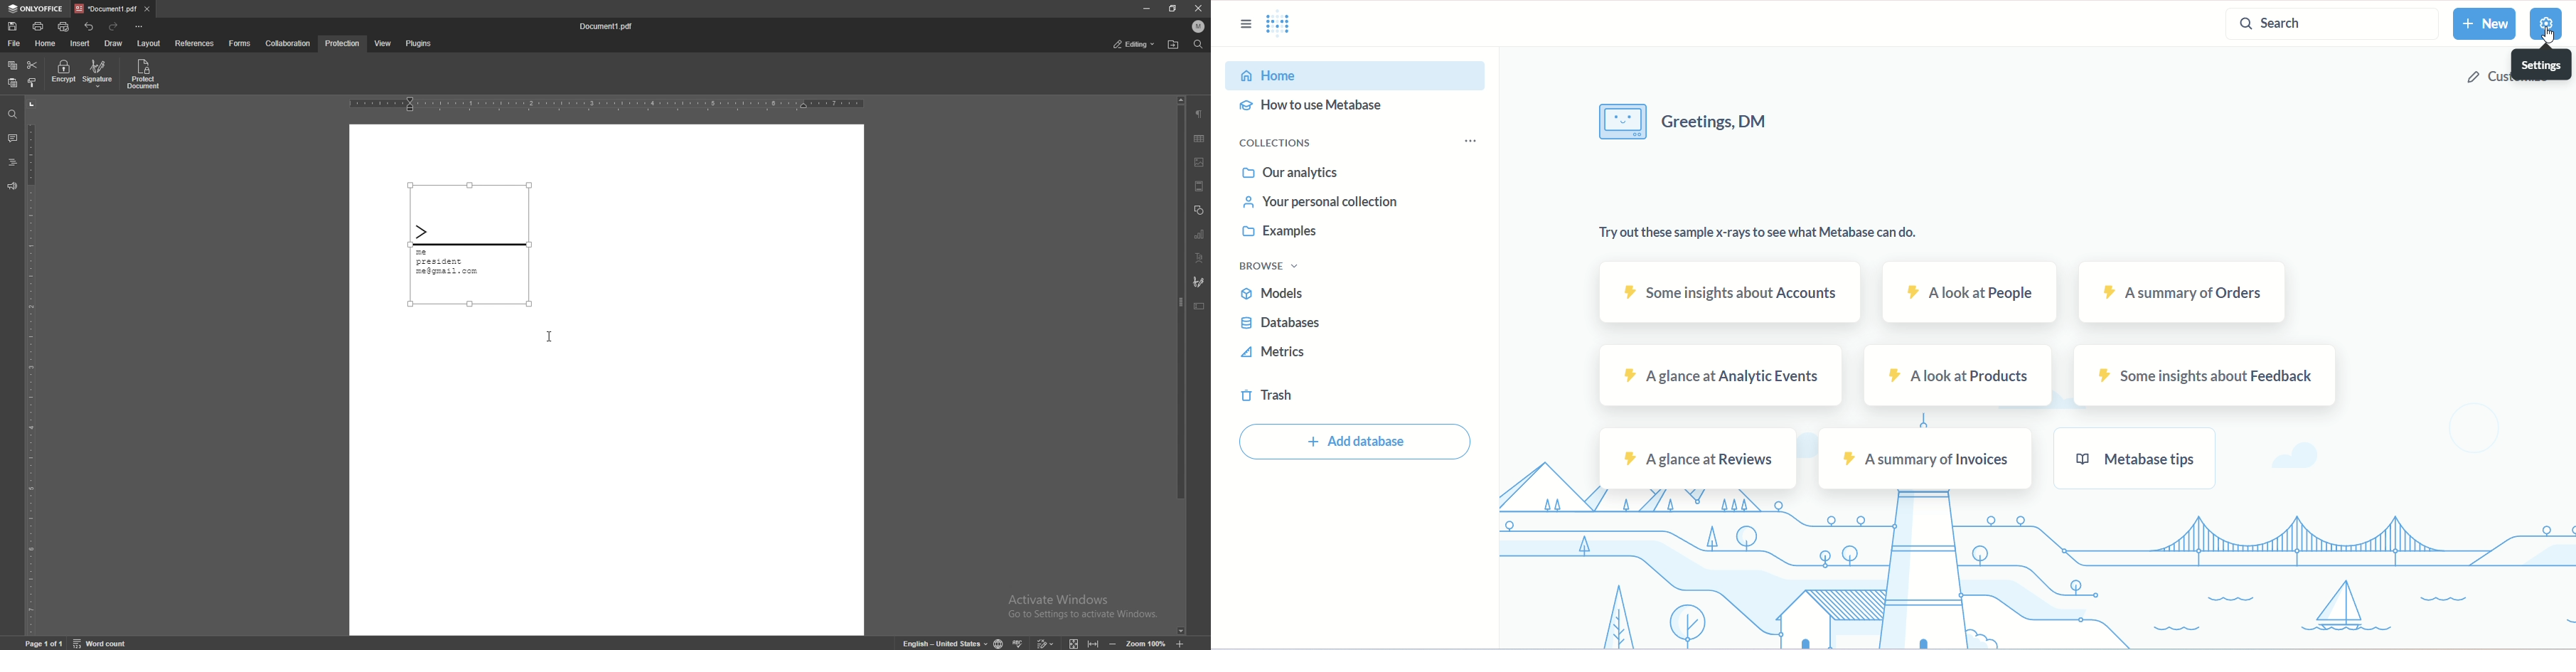 The image size is (2576, 672). What do you see at coordinates (1095, 641) in the screenshot?
I see `fit to width` at bounding box center [1095, 641].